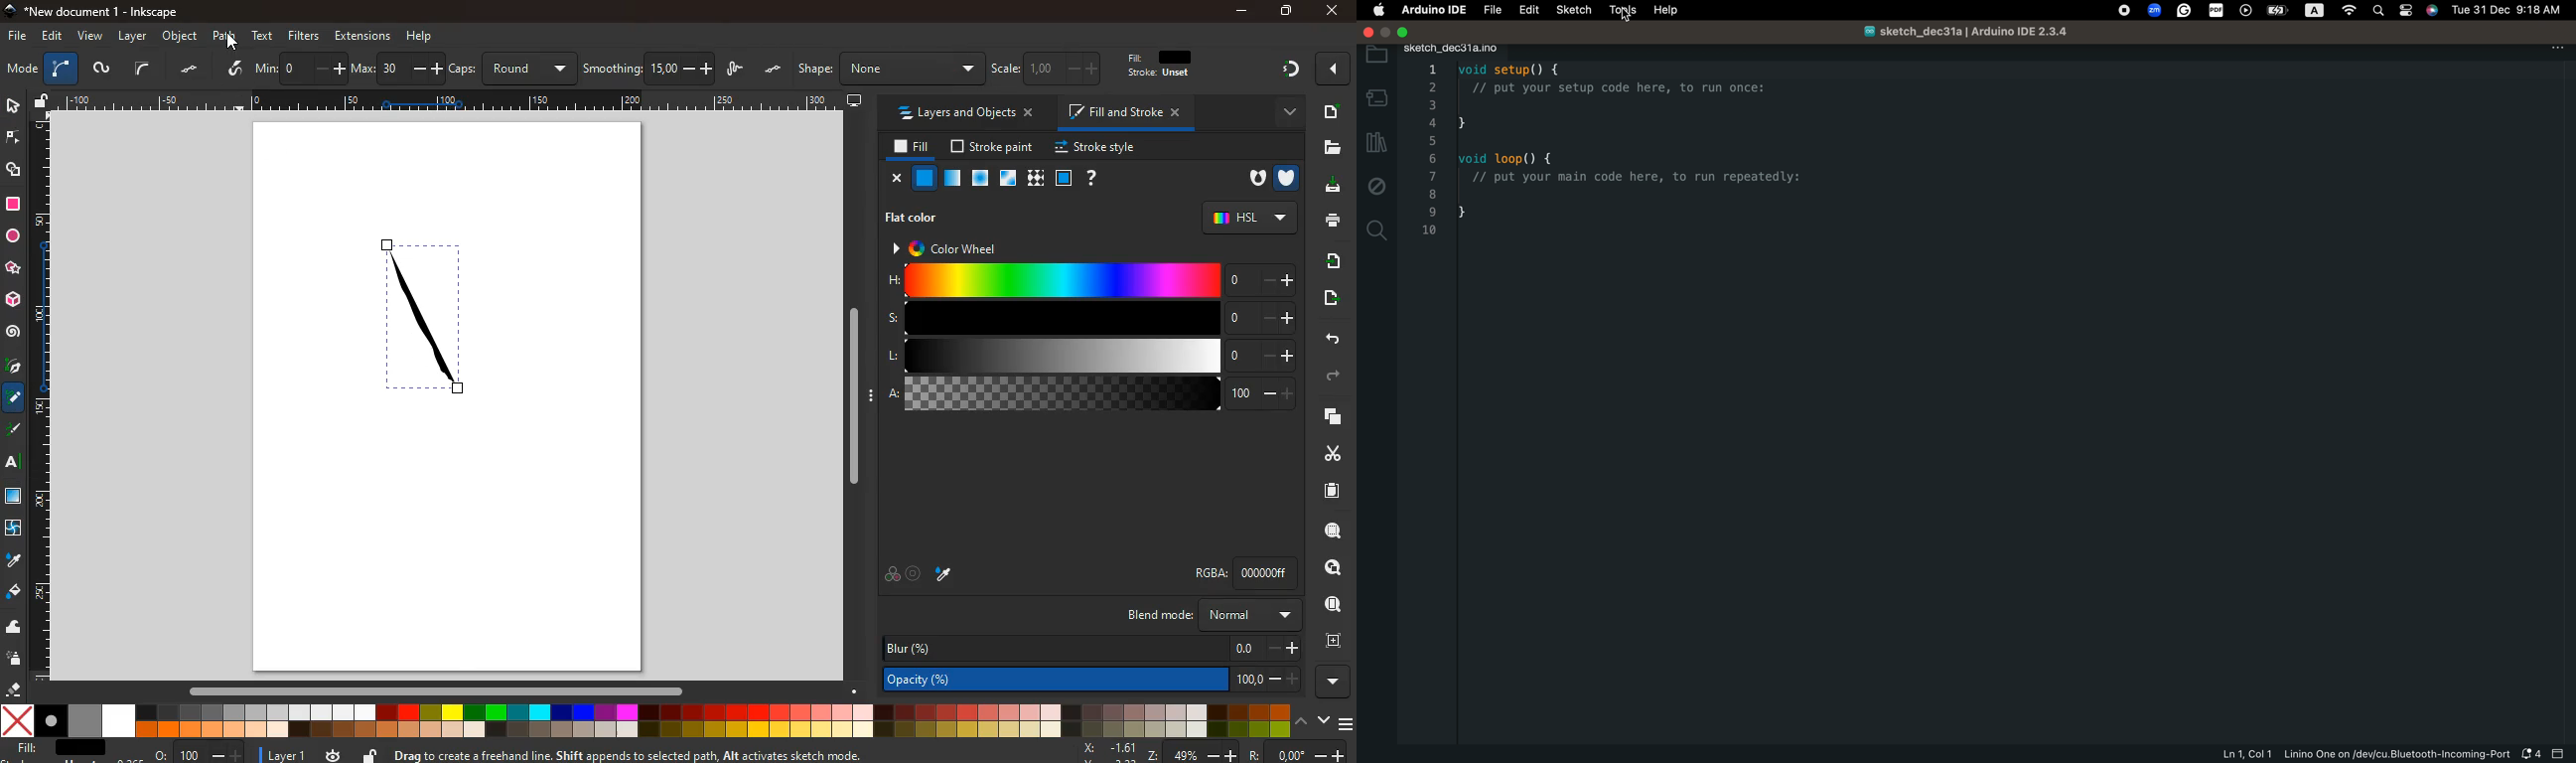 The image size is (2576, 784). What do you see at coordinates (300, 67) in the screenshot?
I see `min` at bounding box center [300, 67].